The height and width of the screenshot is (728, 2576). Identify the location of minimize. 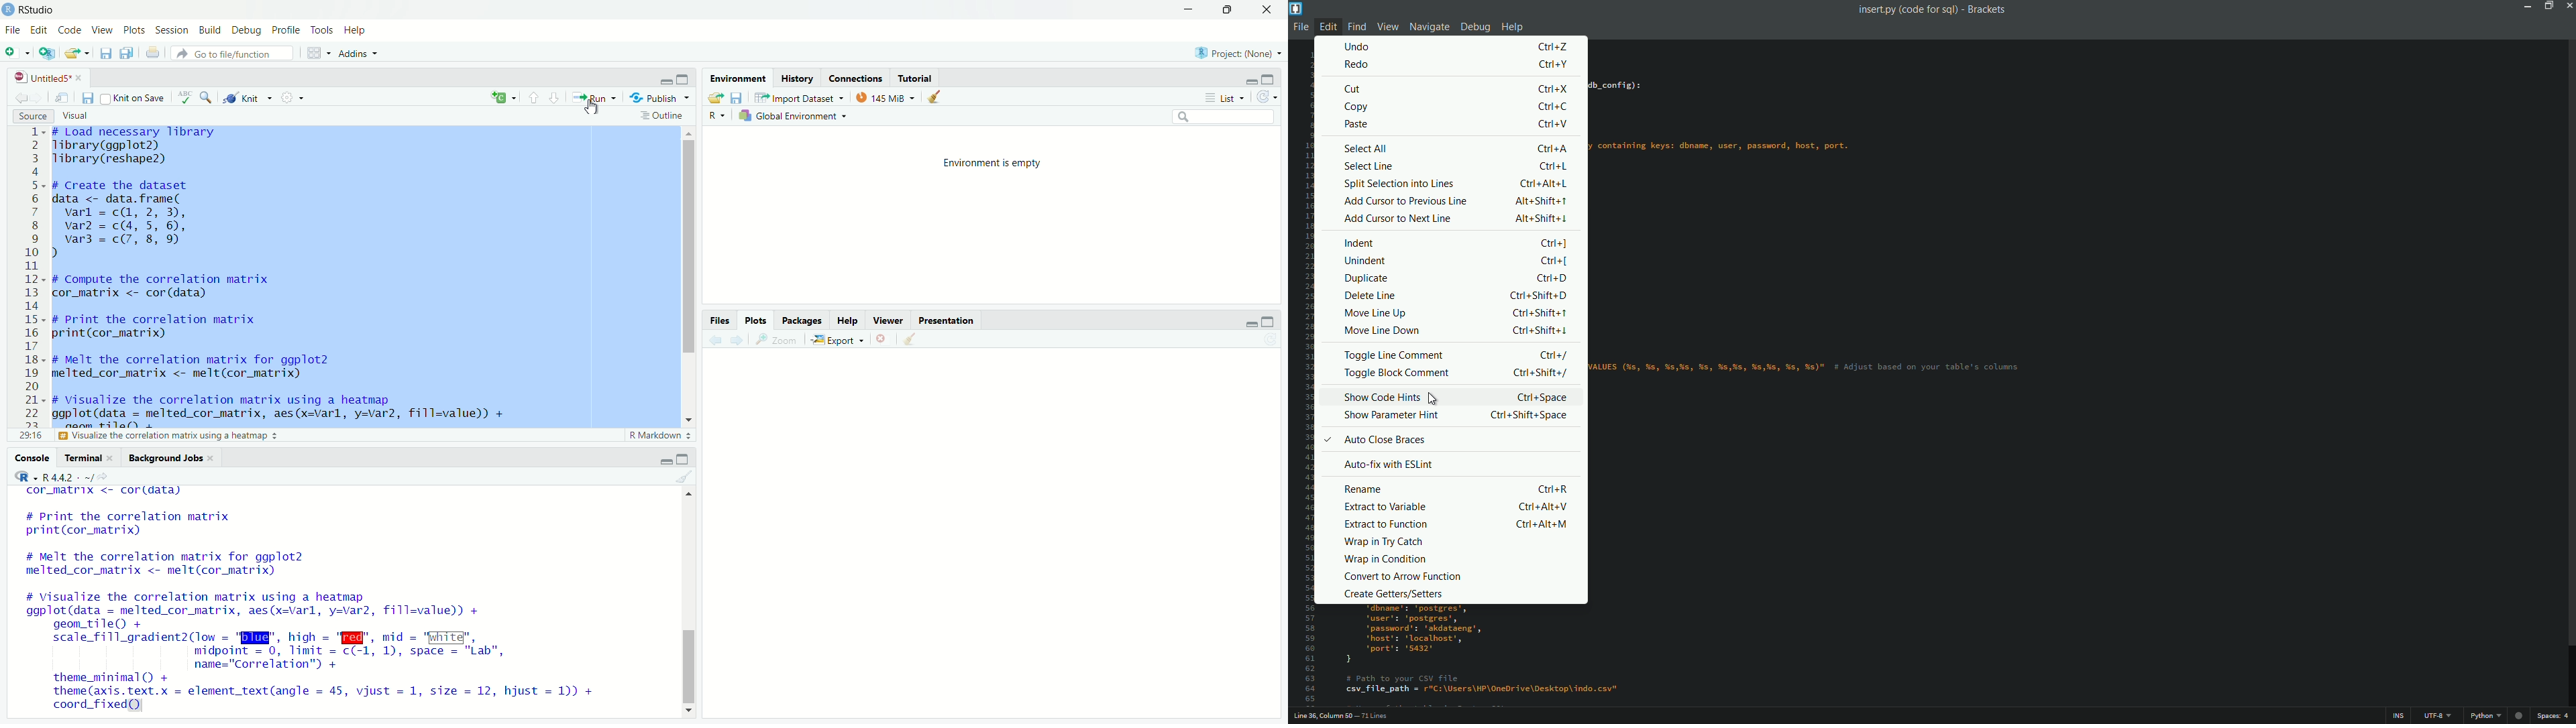
(666, 459).